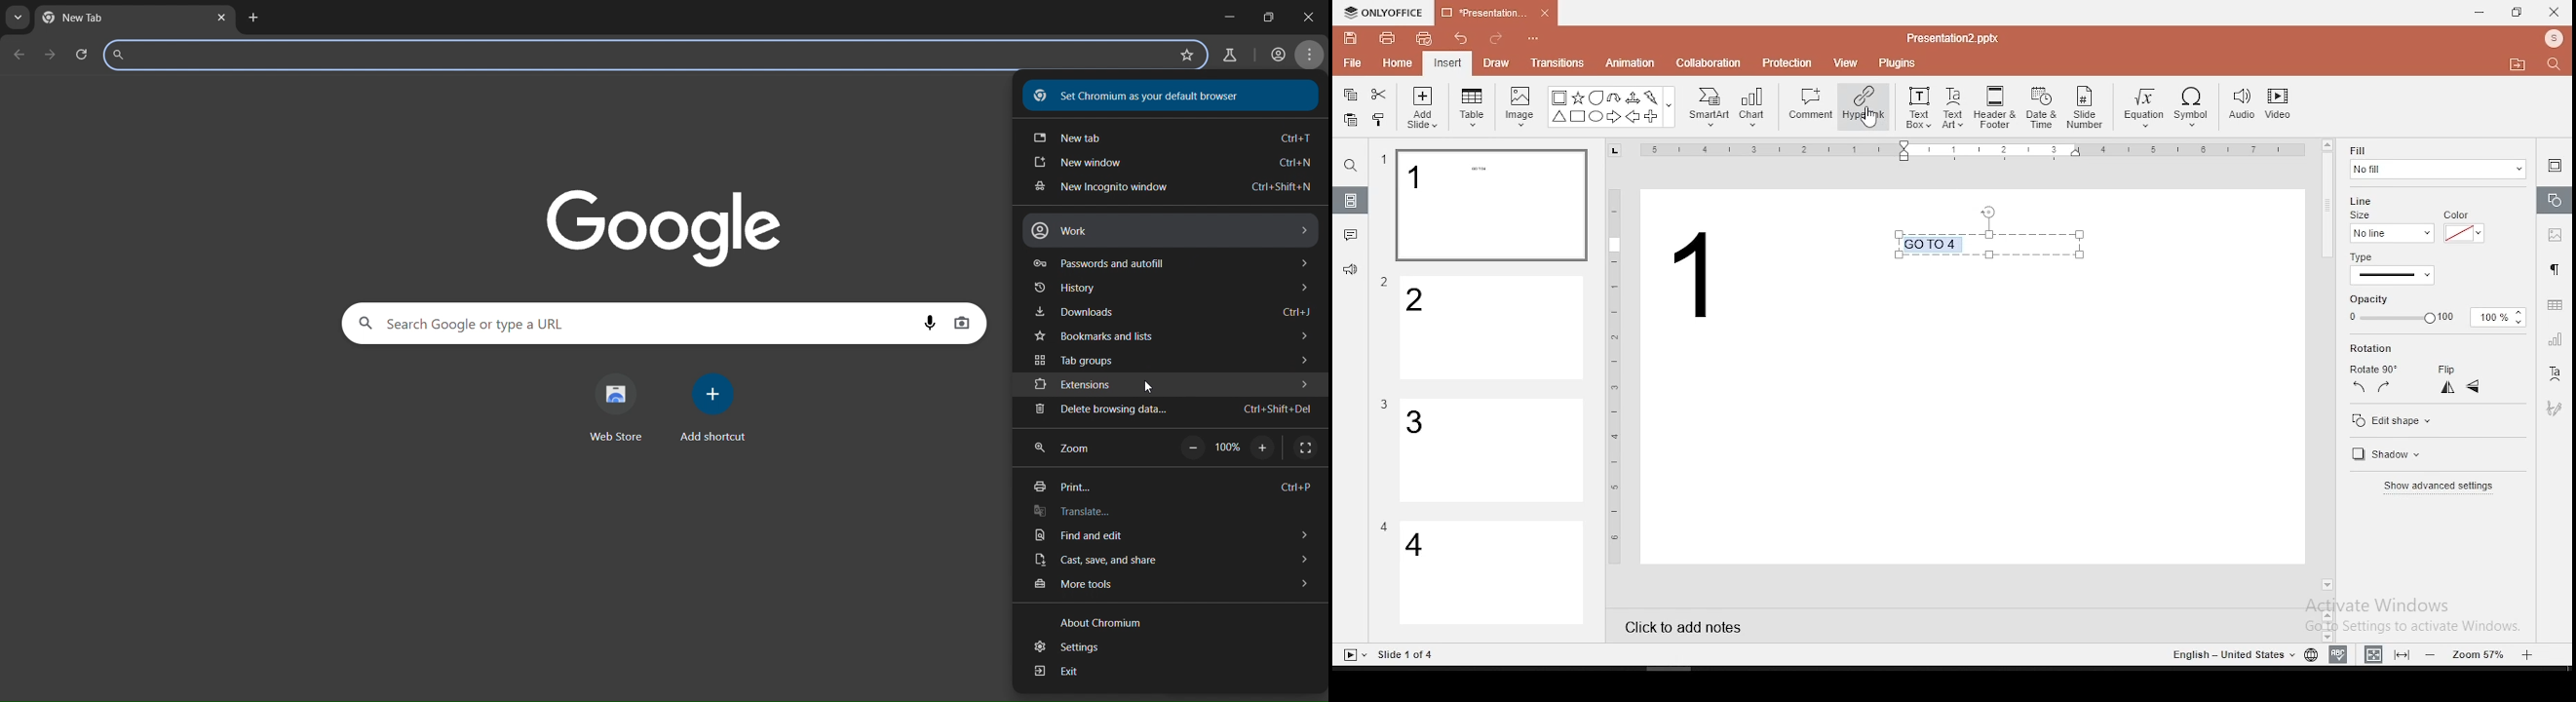  What do you see at coordinates (2385, 386) in the screenshot?
I see `rotate 90 clockwise` at bounding box center [2385, 386].